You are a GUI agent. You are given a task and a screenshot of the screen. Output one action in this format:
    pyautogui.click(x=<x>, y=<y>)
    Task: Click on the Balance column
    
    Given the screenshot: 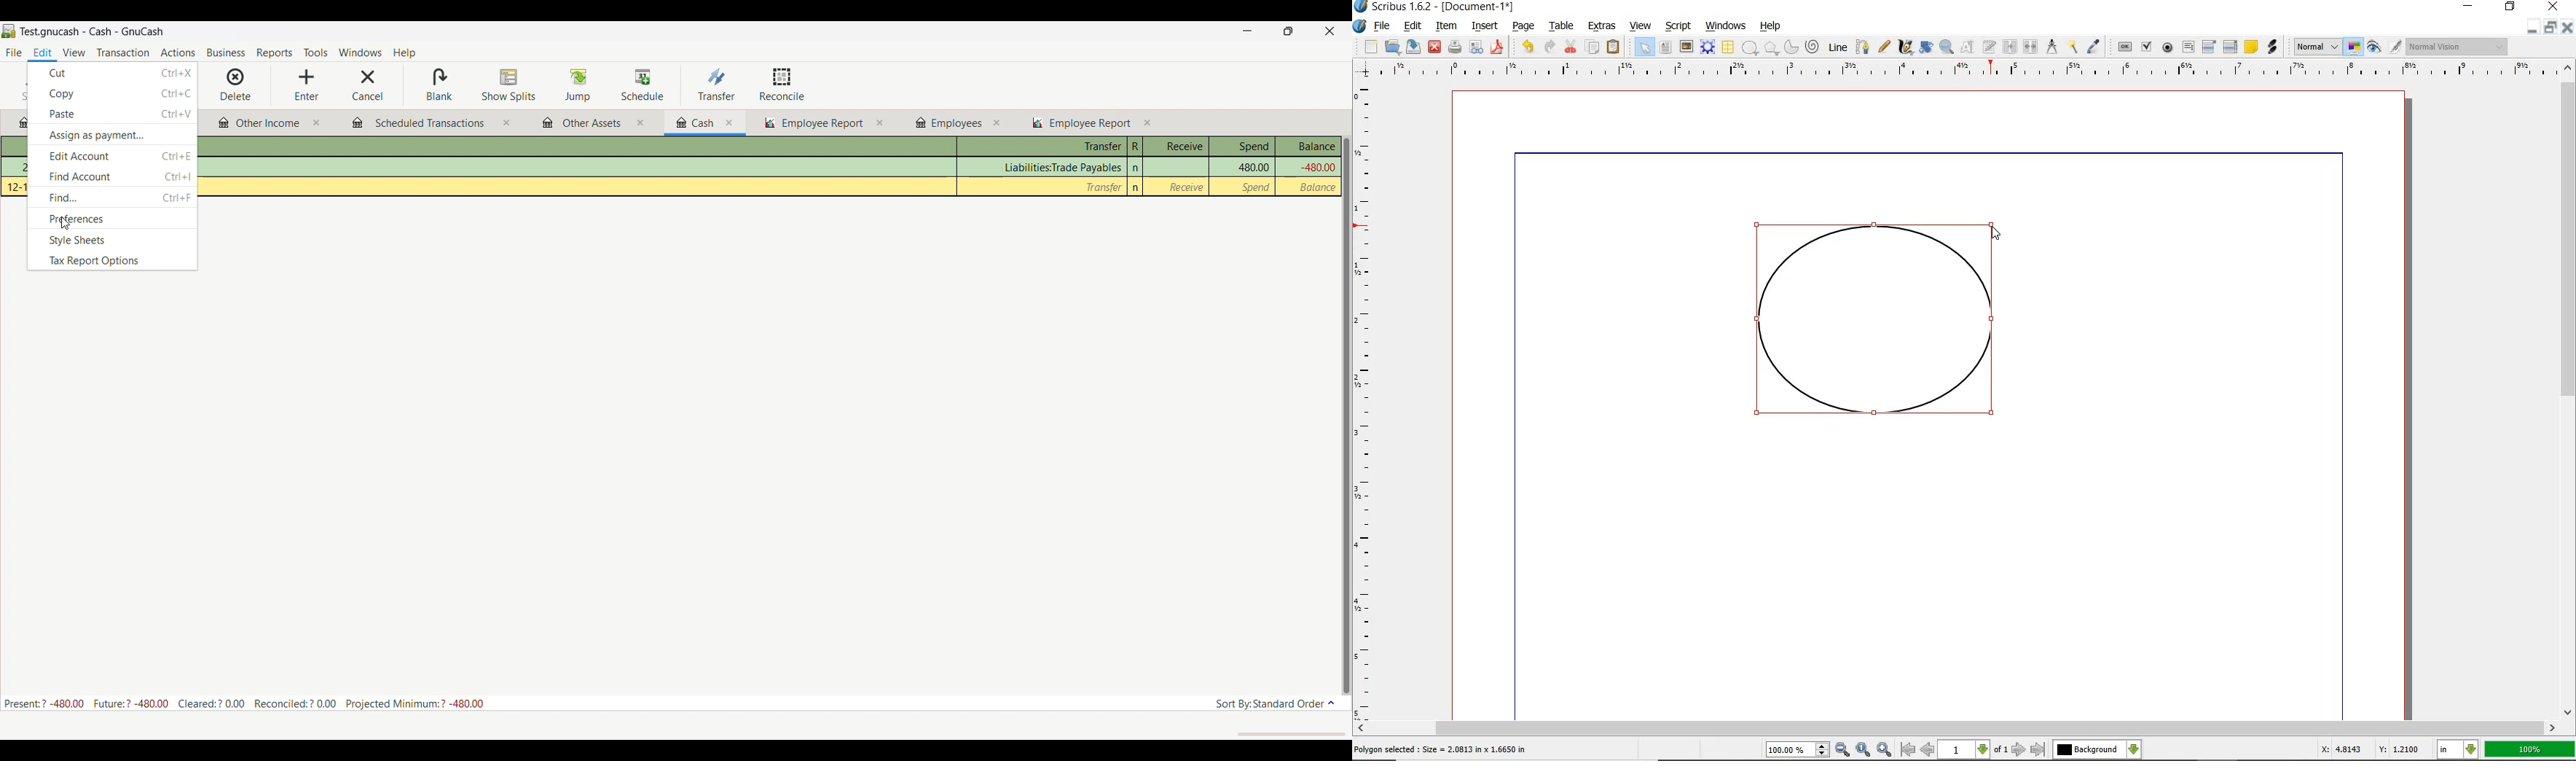 What is the action you would take?
    pyautogui.click(x=1318, y=187)
    